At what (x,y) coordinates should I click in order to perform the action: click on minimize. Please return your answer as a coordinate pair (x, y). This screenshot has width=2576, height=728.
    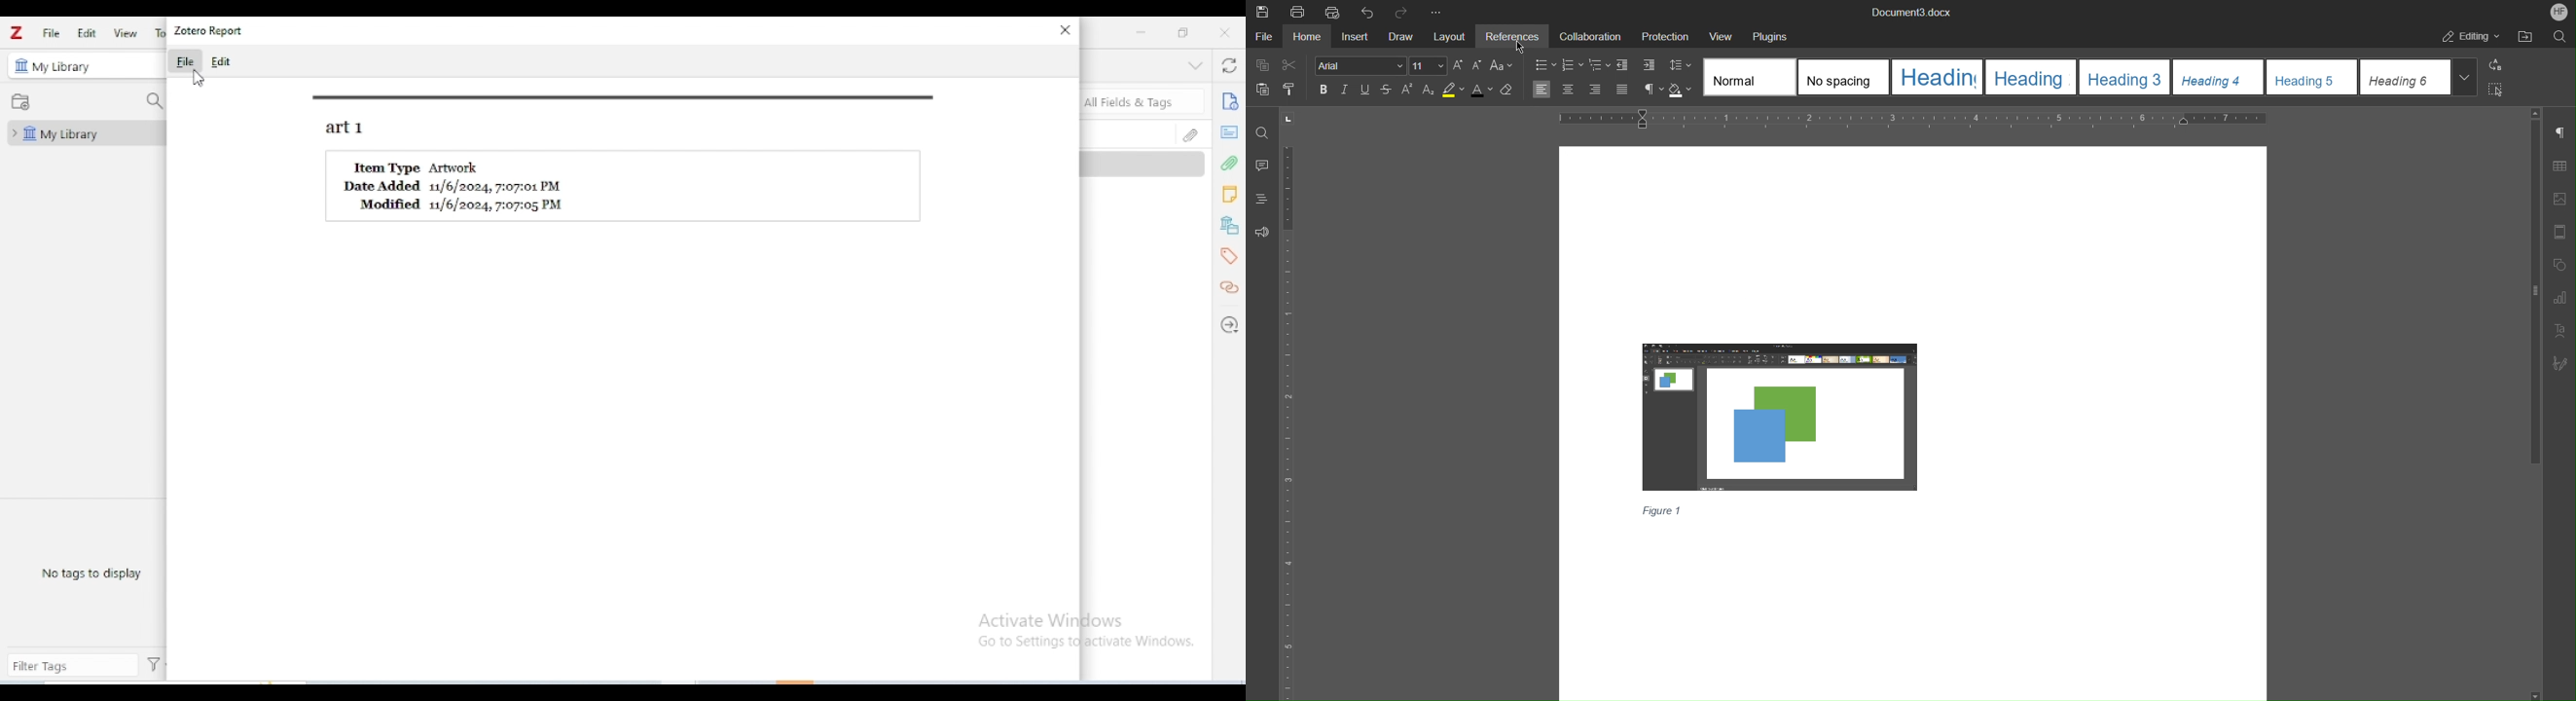
    Looking at the image, I should click on (1142, 32).